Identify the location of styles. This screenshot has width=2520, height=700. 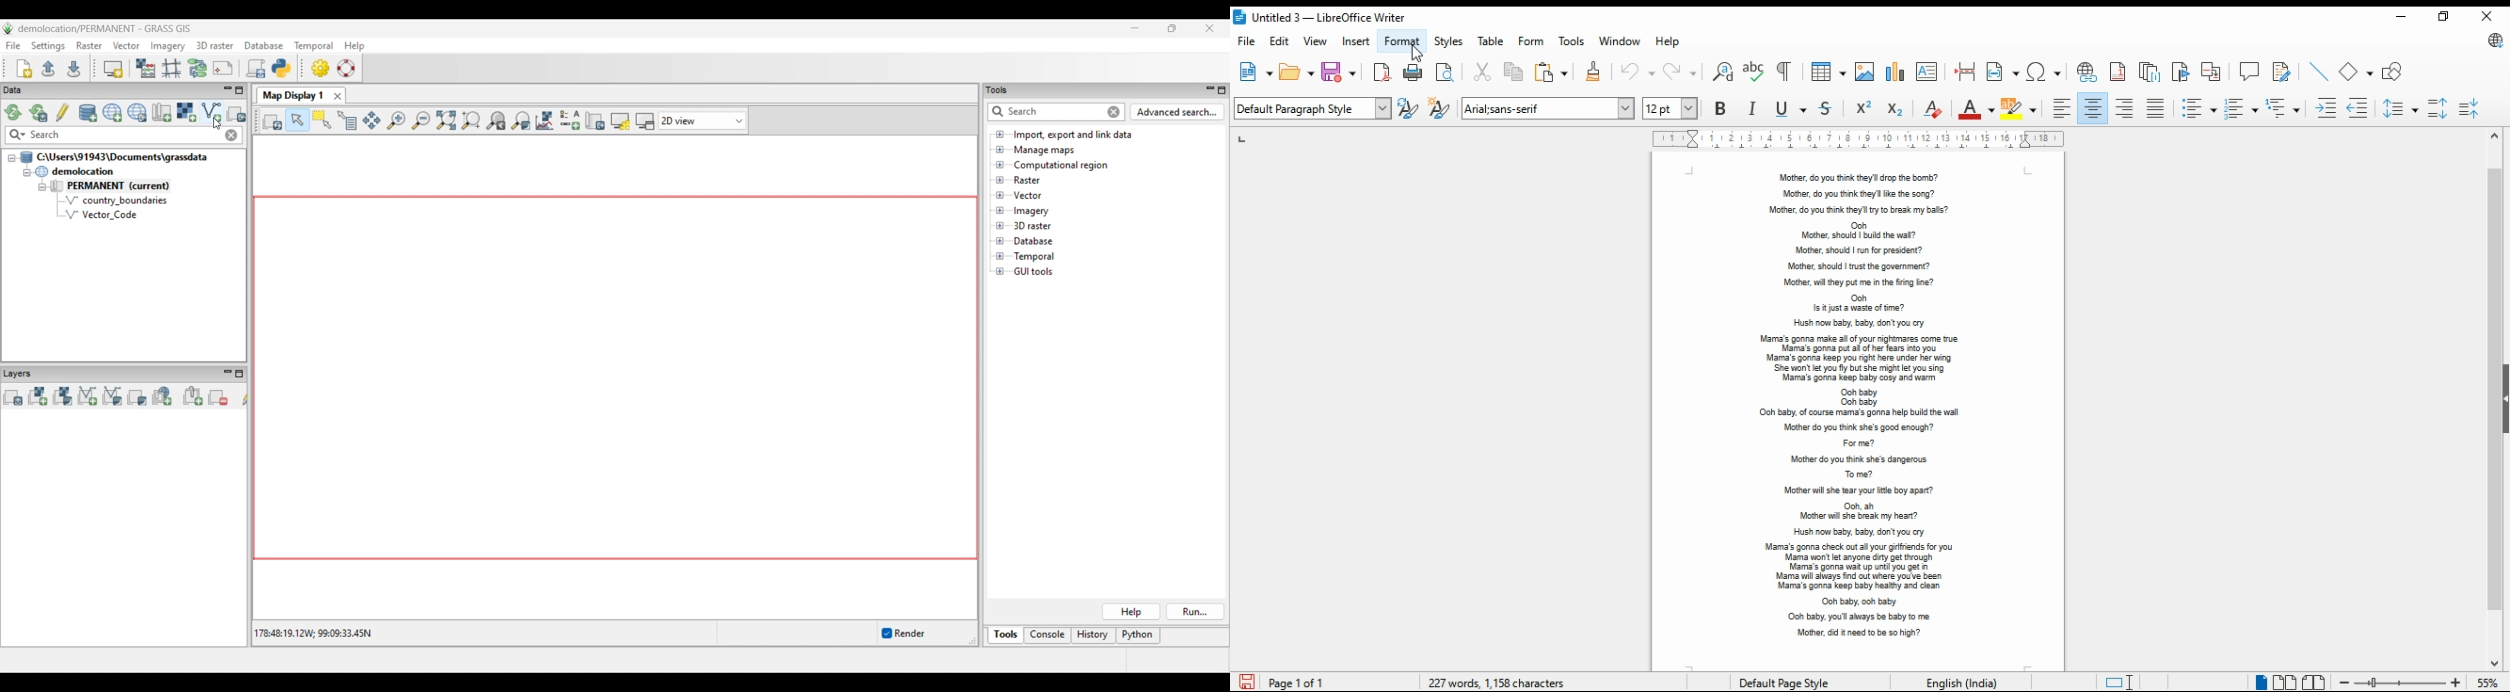
(1451, 41).